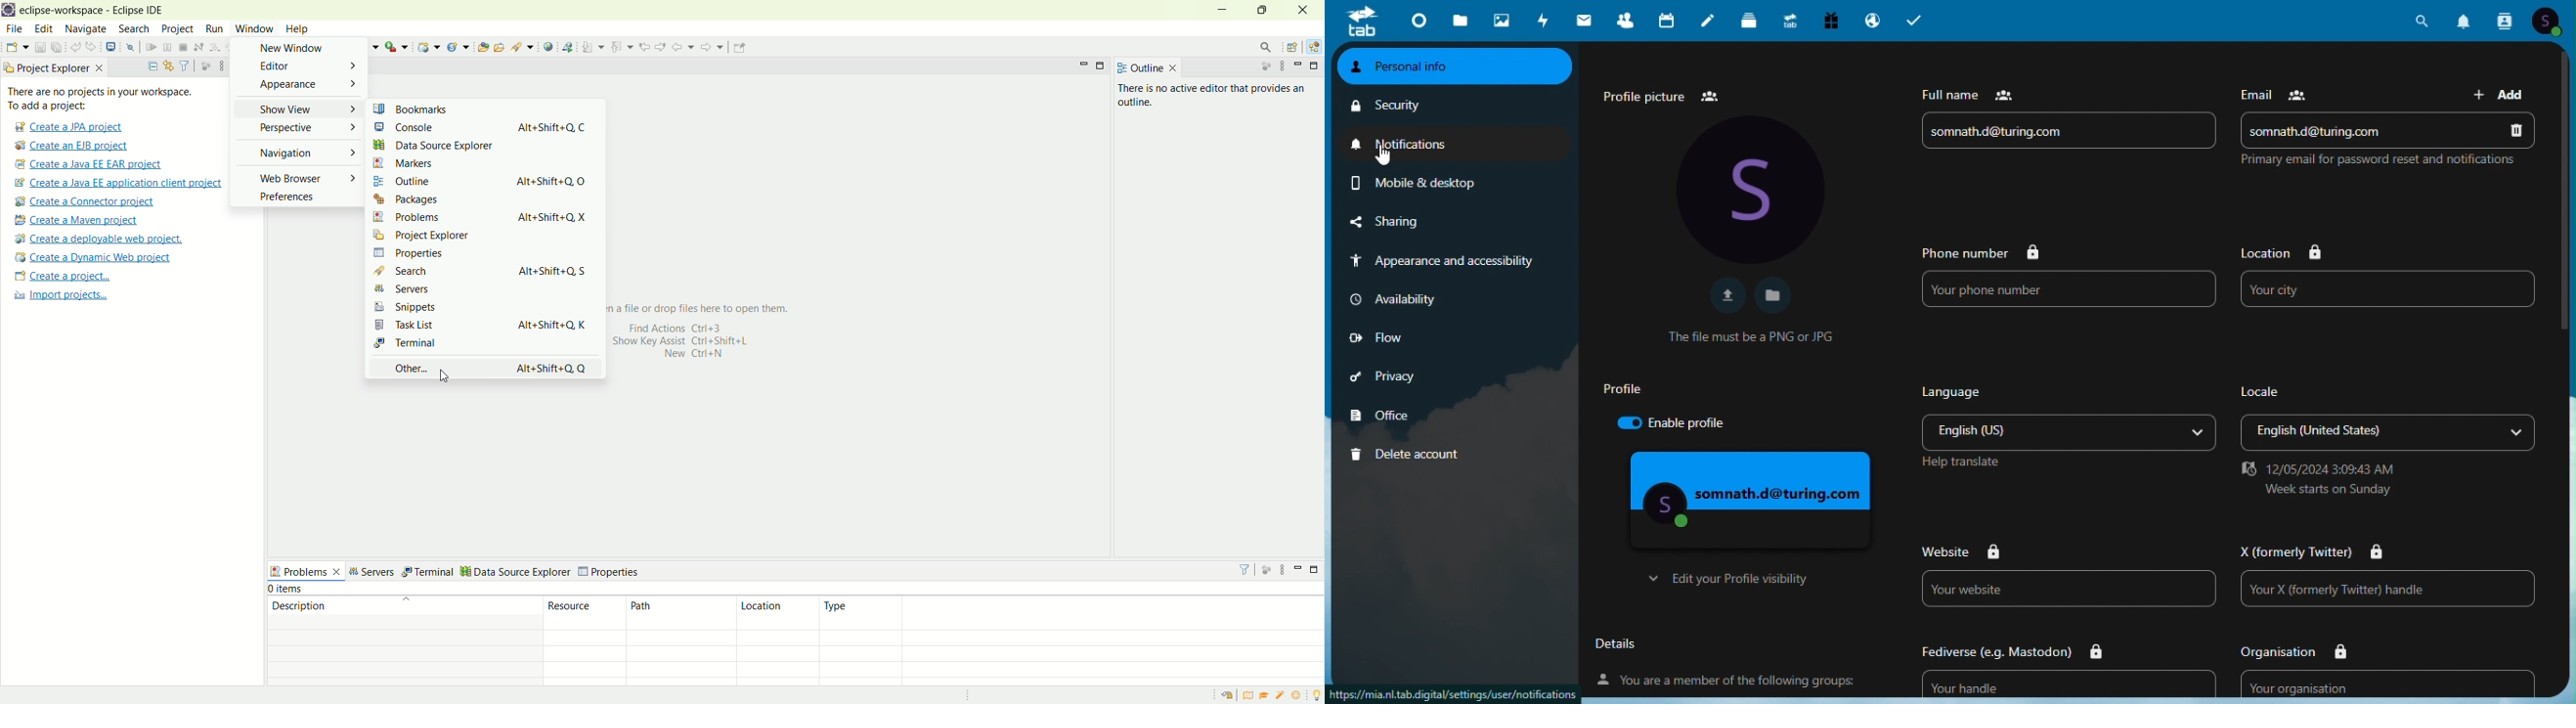 This screenshot has height=728, width=2576. I want to click on snippets, so click(428, 307).